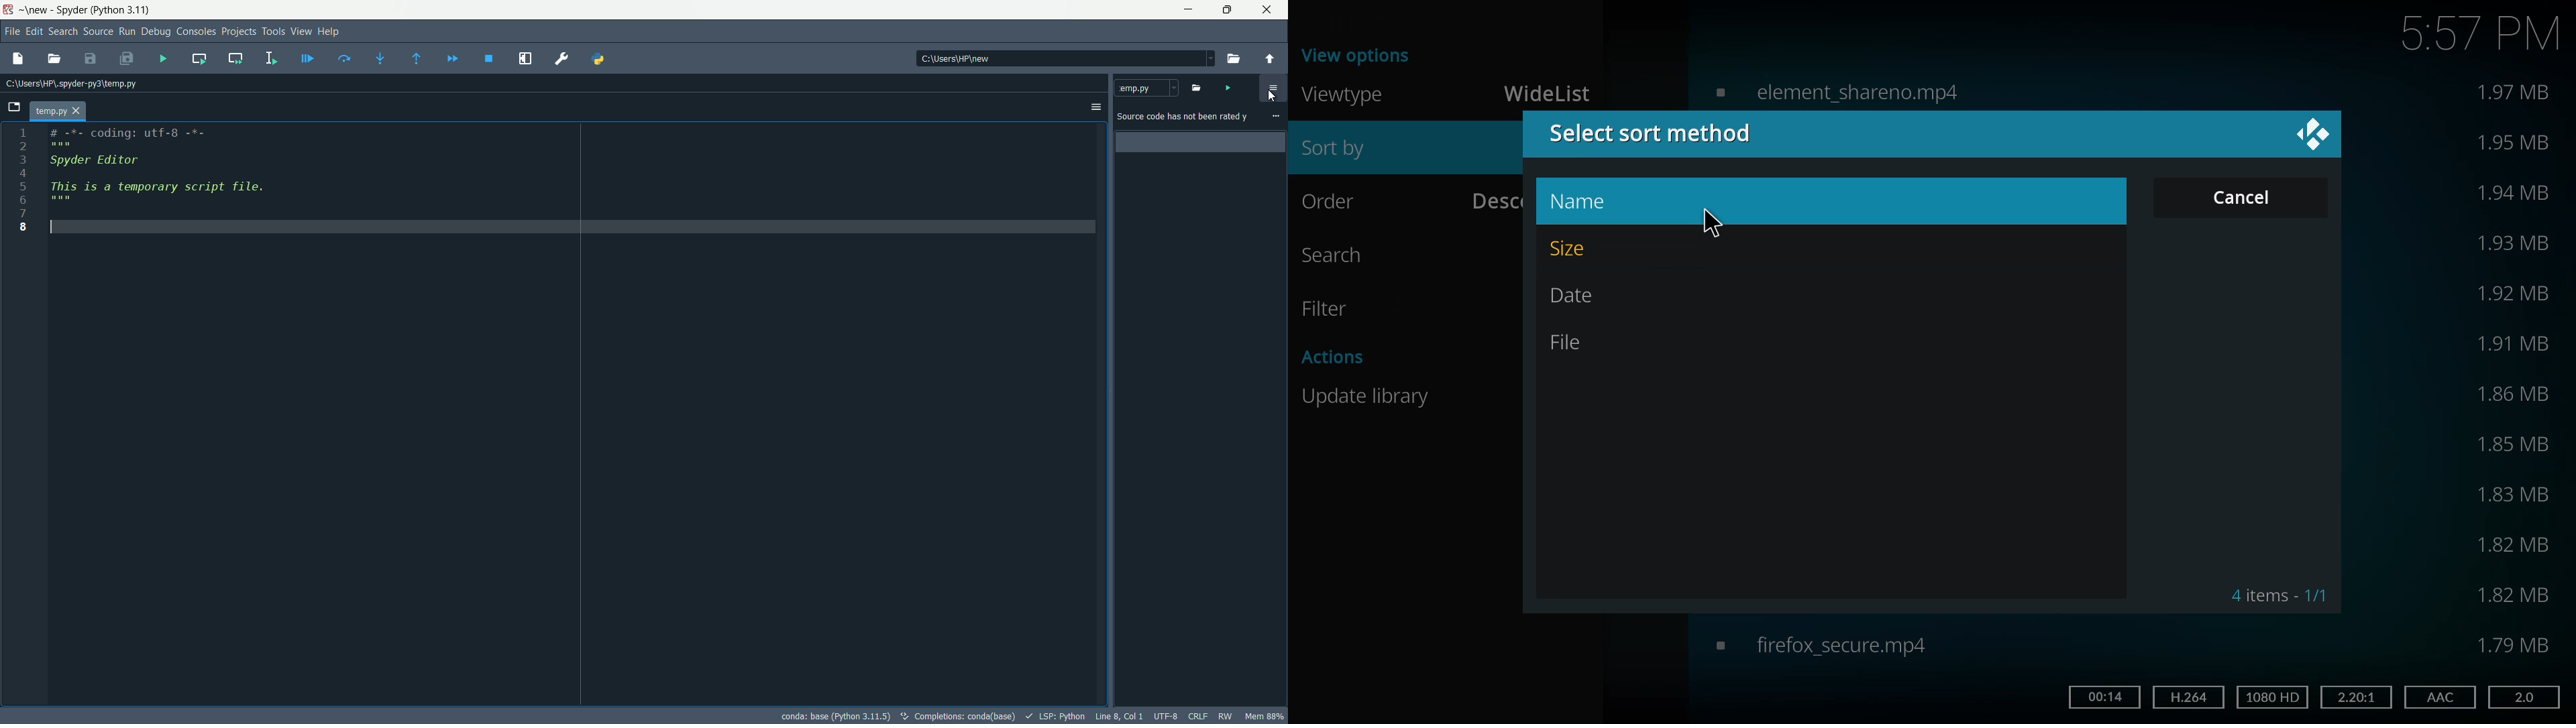 Image resolution: width=2576 pixels, height=728 pixels. Describe the element at coordinates (195, 32) in the screenshot. I see `consoles menu` at that location.